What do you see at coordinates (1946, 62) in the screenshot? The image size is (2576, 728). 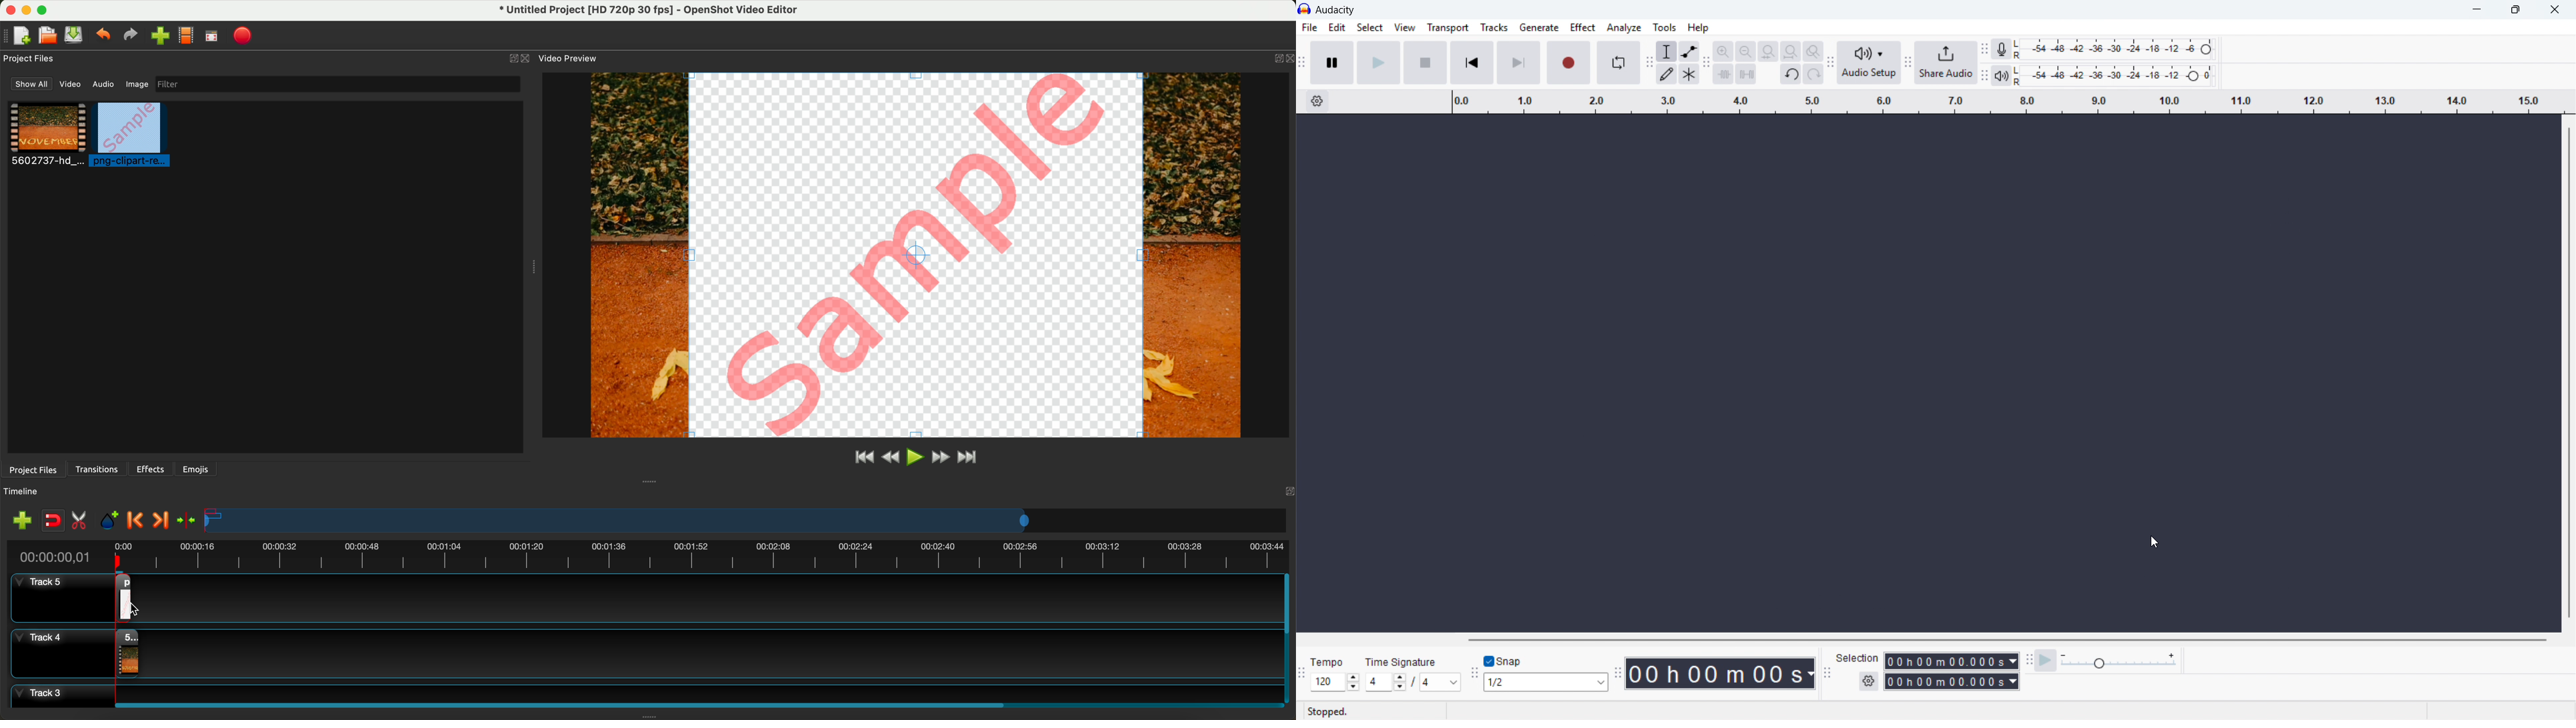 I see `share audio` at bounding box center [1946, 62].